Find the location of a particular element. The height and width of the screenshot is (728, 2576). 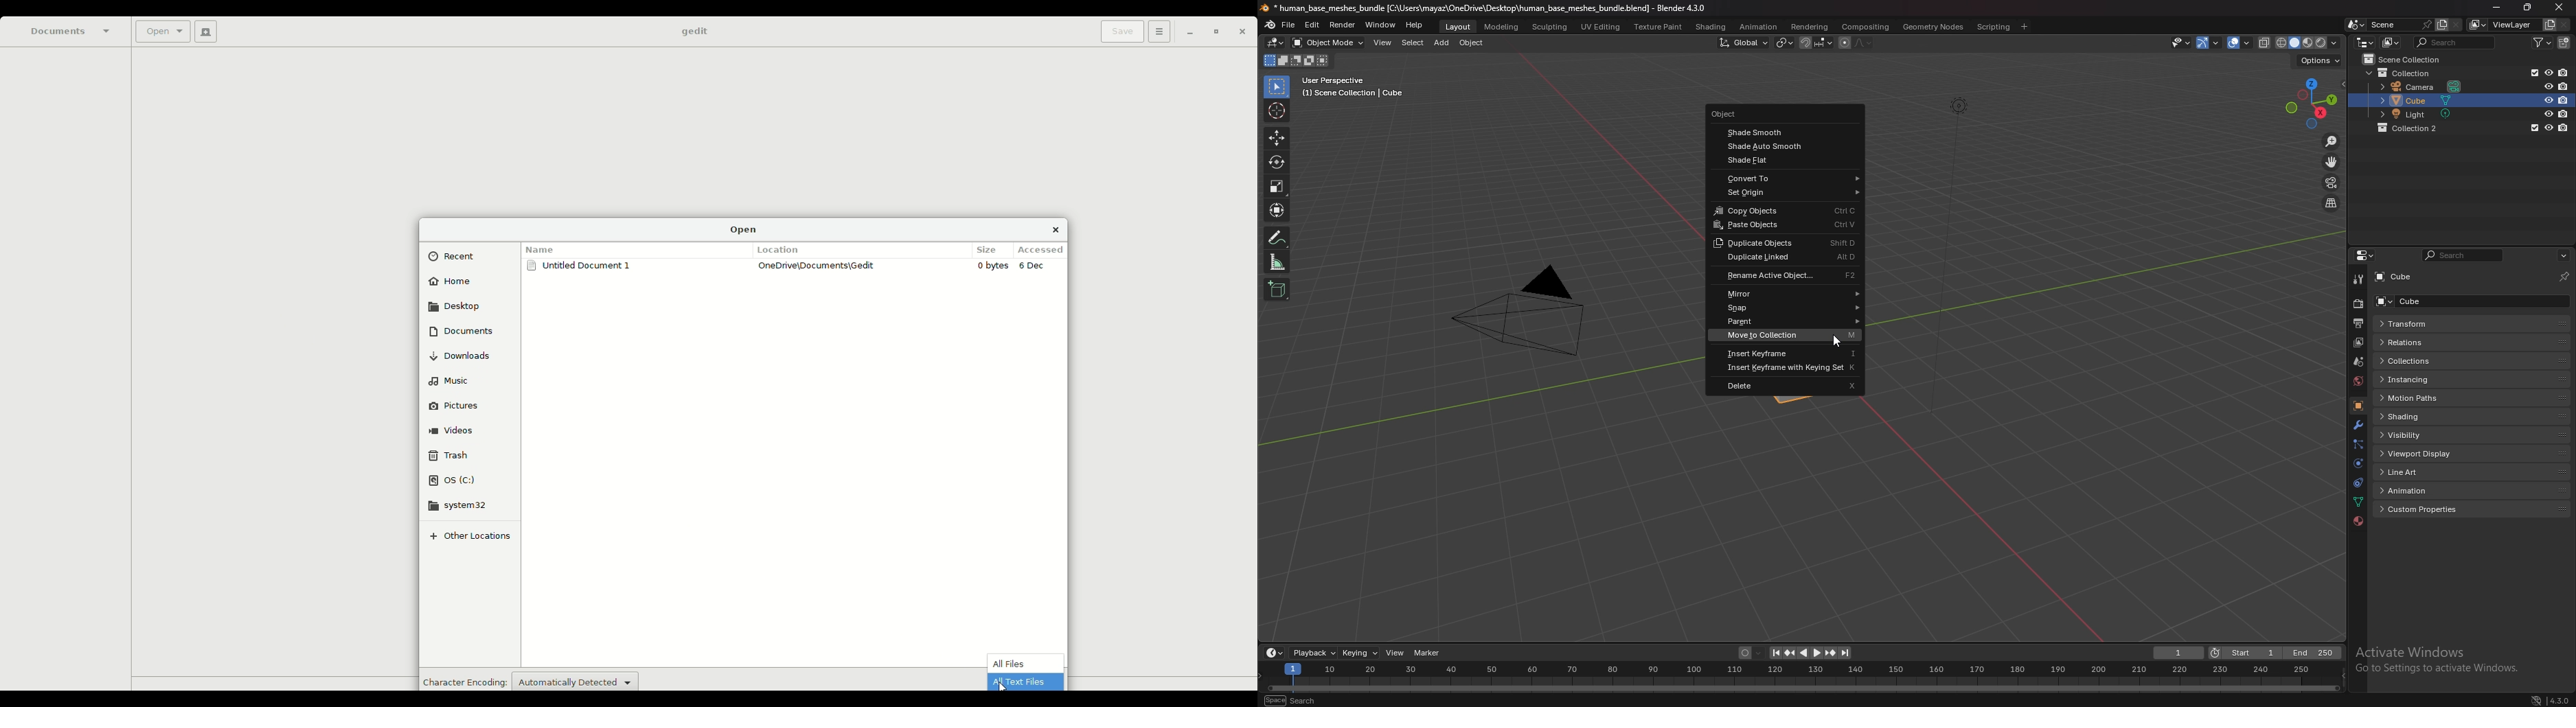

Music is located at coordinates (452, 379).